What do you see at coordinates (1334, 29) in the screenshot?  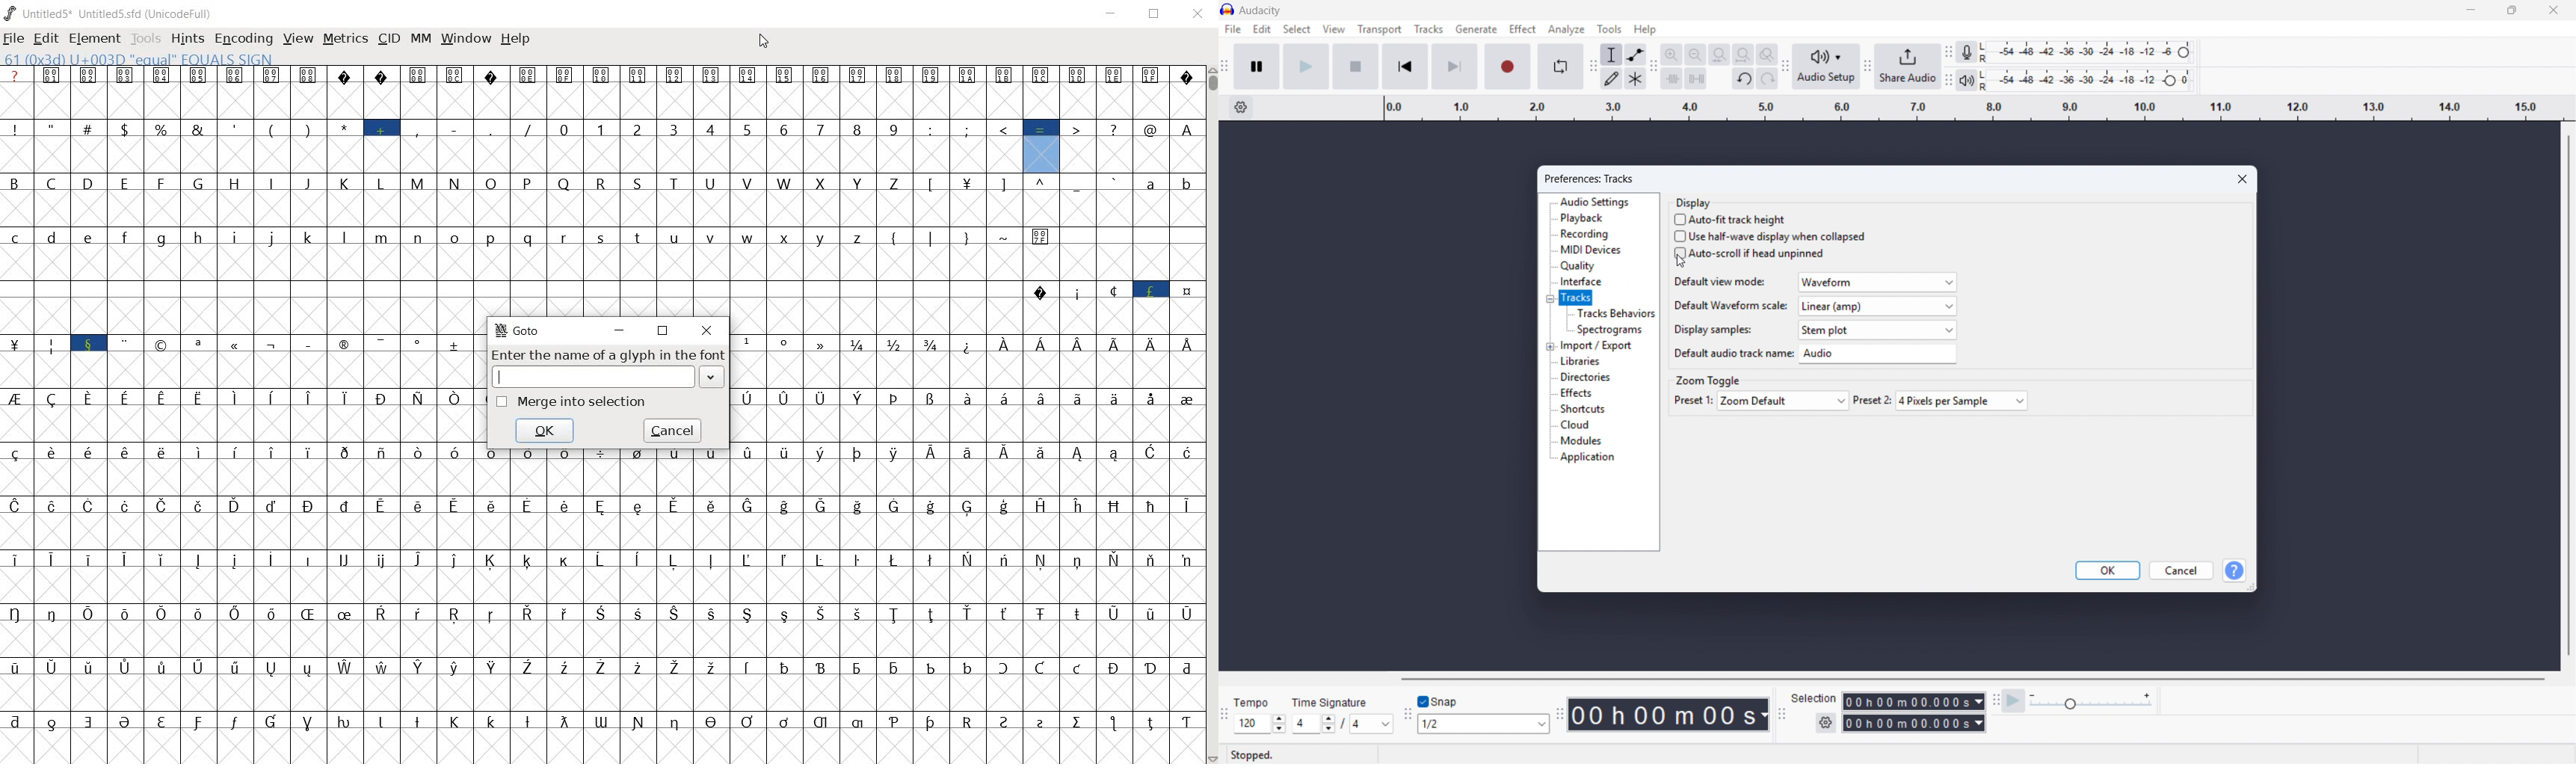 I see `view` at bounding box center [1334, 29].